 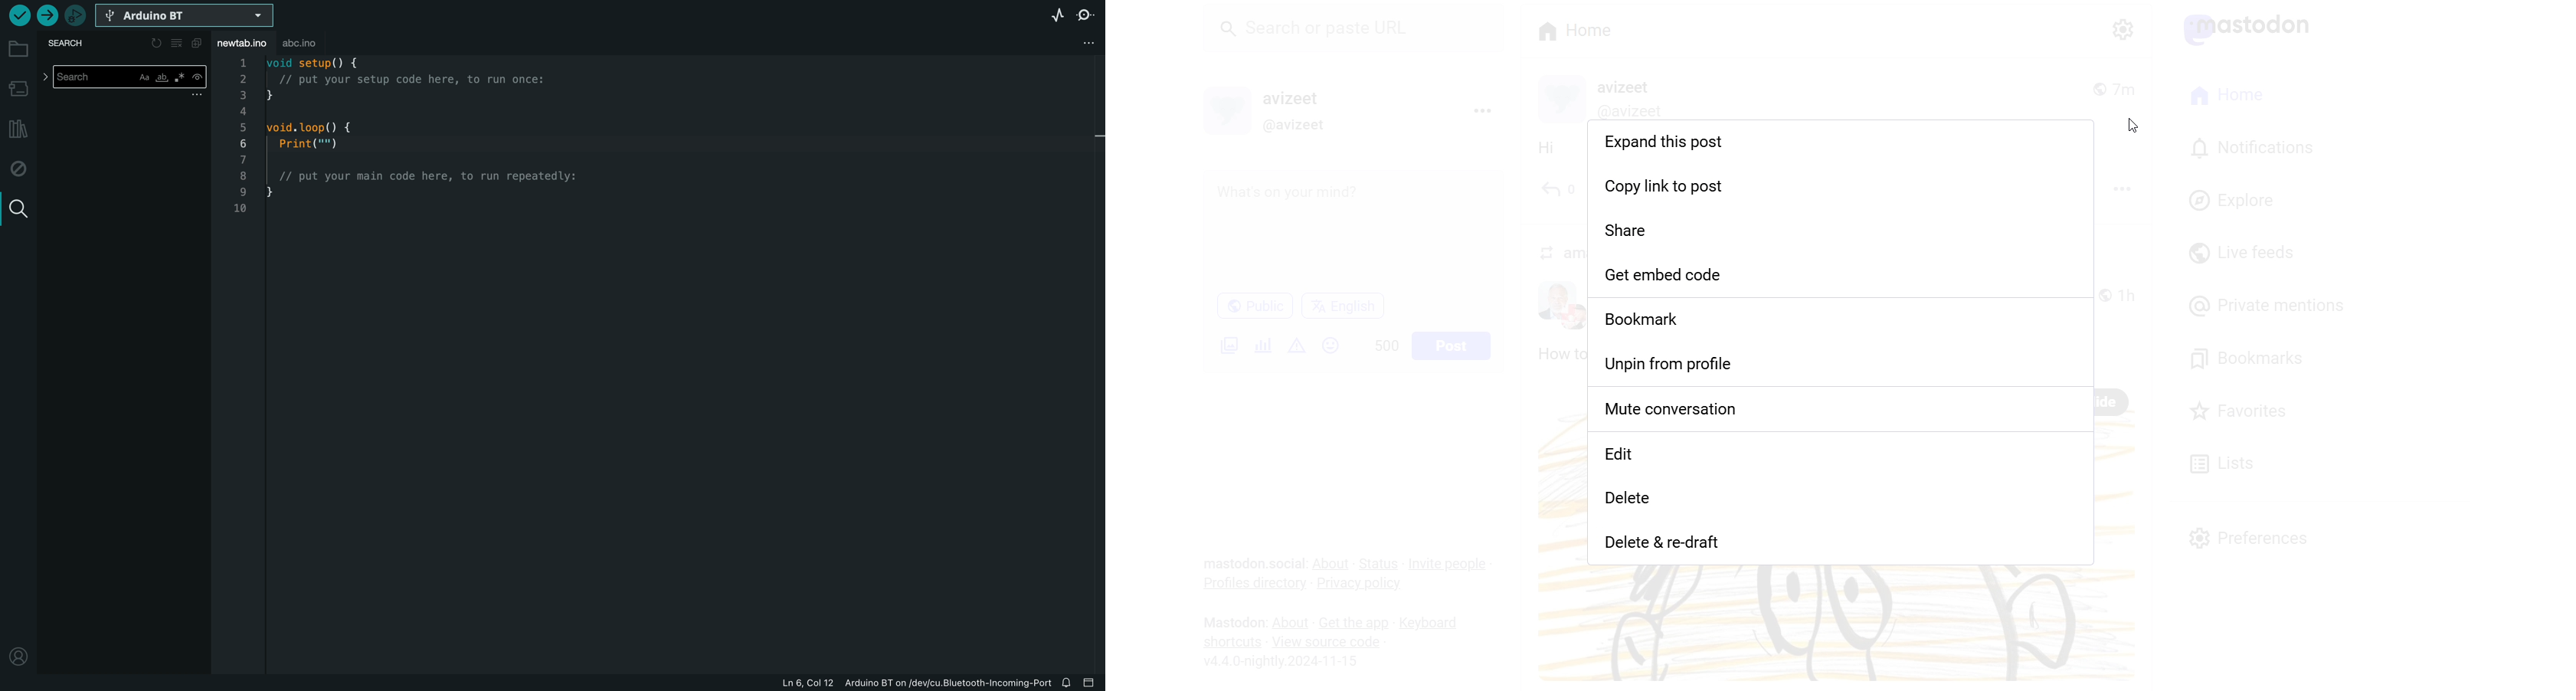 What do you see at coordinates (1092, 682) in the screenshot?
I see `close slide bar` at bounding box center [1092, 682].